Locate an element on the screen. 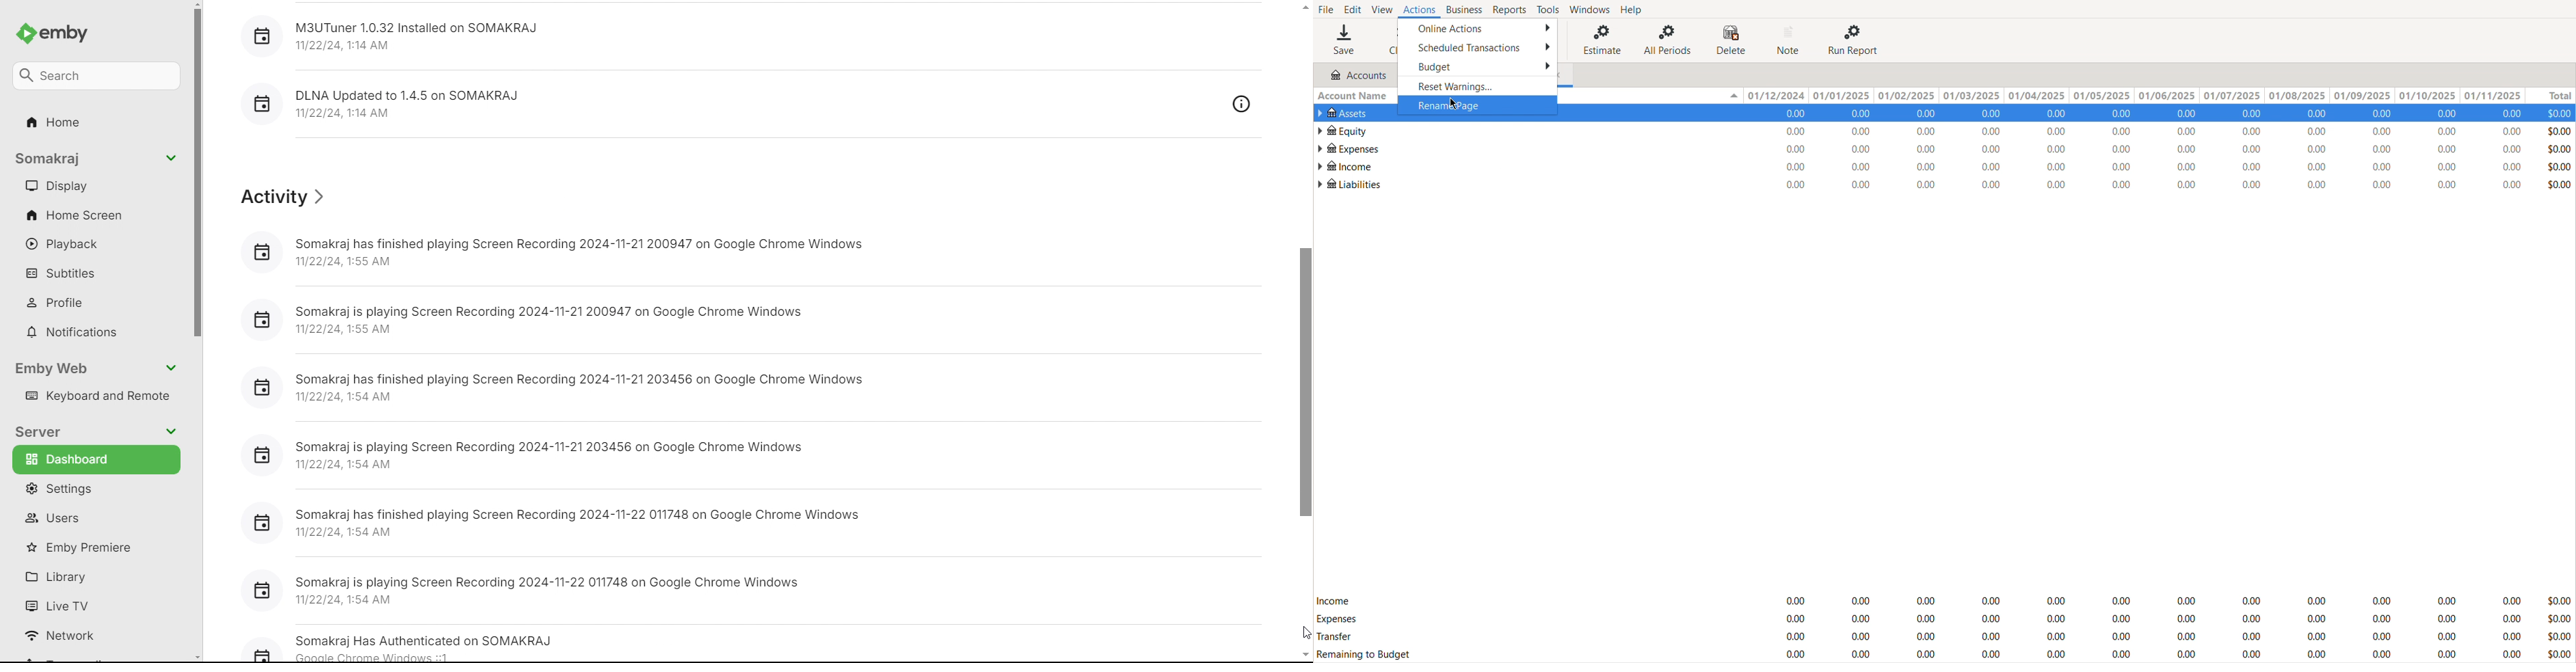  overview is located at coordinates (1242, 104).